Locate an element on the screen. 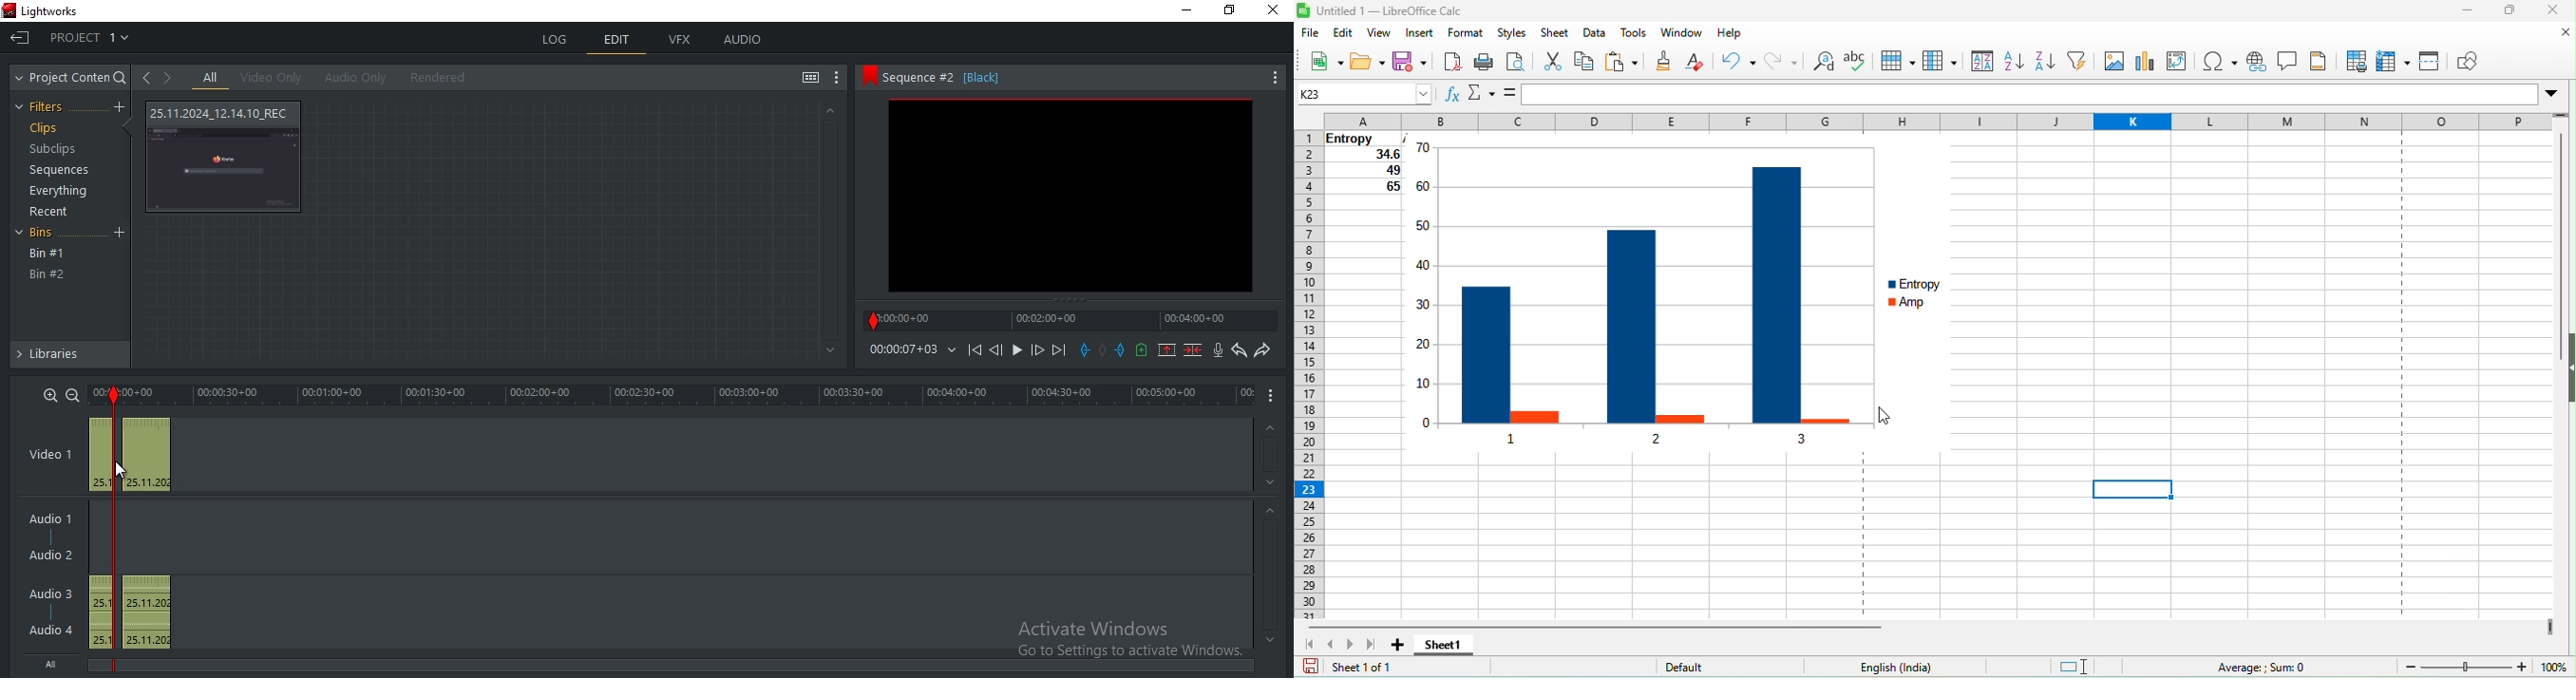 This screenshot has width=2576, height=700. scroll to previous sheet is located at coordinates (1331, 644).